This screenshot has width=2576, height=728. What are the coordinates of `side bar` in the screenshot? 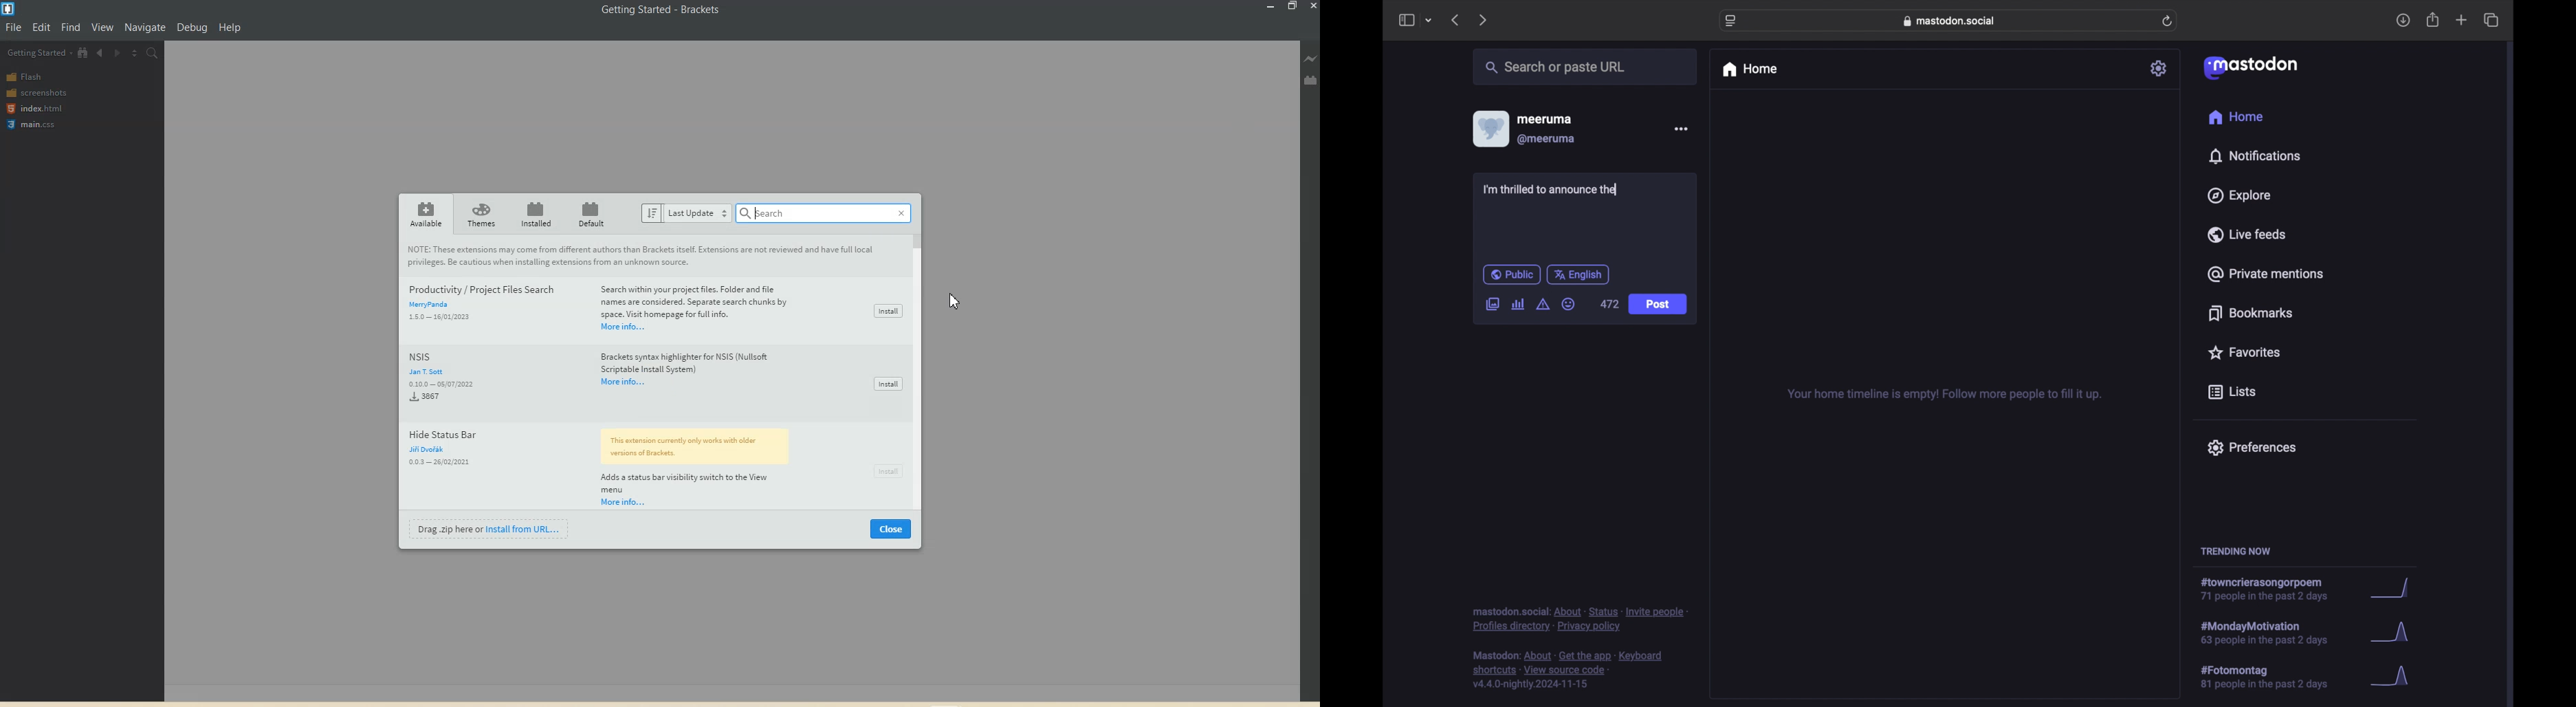 It's located at (1406, 20).